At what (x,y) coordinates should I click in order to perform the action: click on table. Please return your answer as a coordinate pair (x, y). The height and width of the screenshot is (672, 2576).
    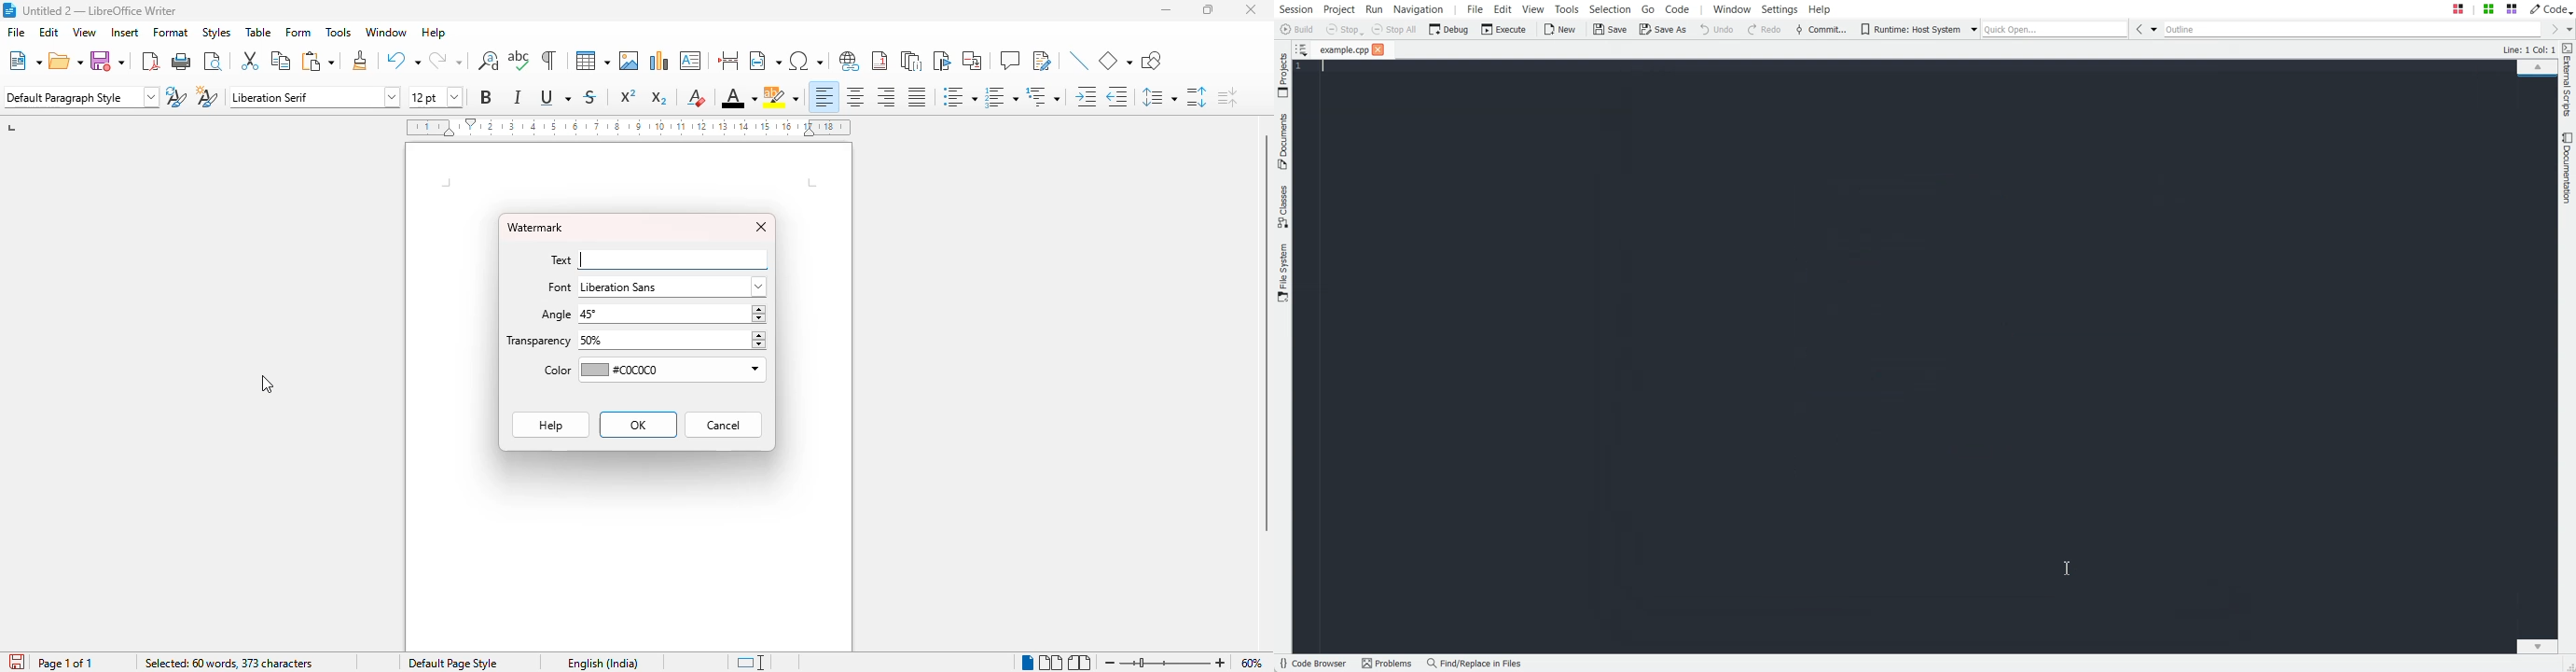
    Looking at the image, I should click on (258, 32).